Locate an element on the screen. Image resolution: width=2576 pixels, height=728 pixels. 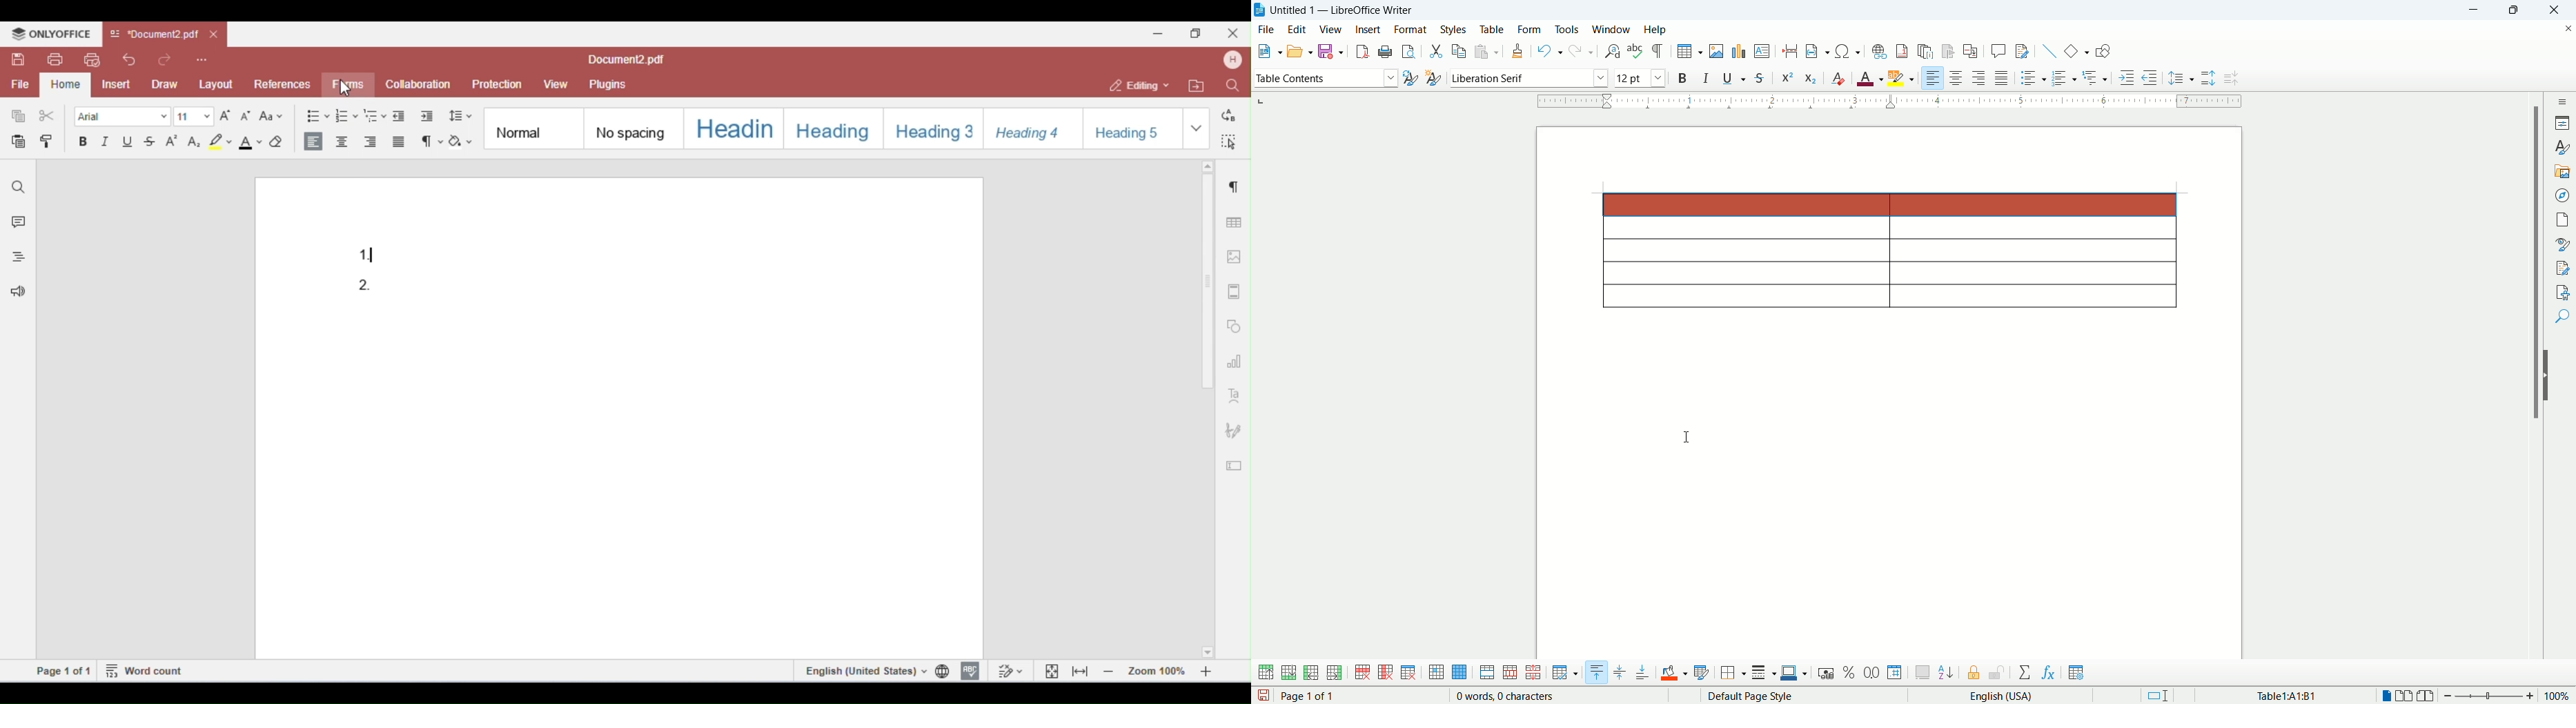
word count is located at coordinates (1507, 696).